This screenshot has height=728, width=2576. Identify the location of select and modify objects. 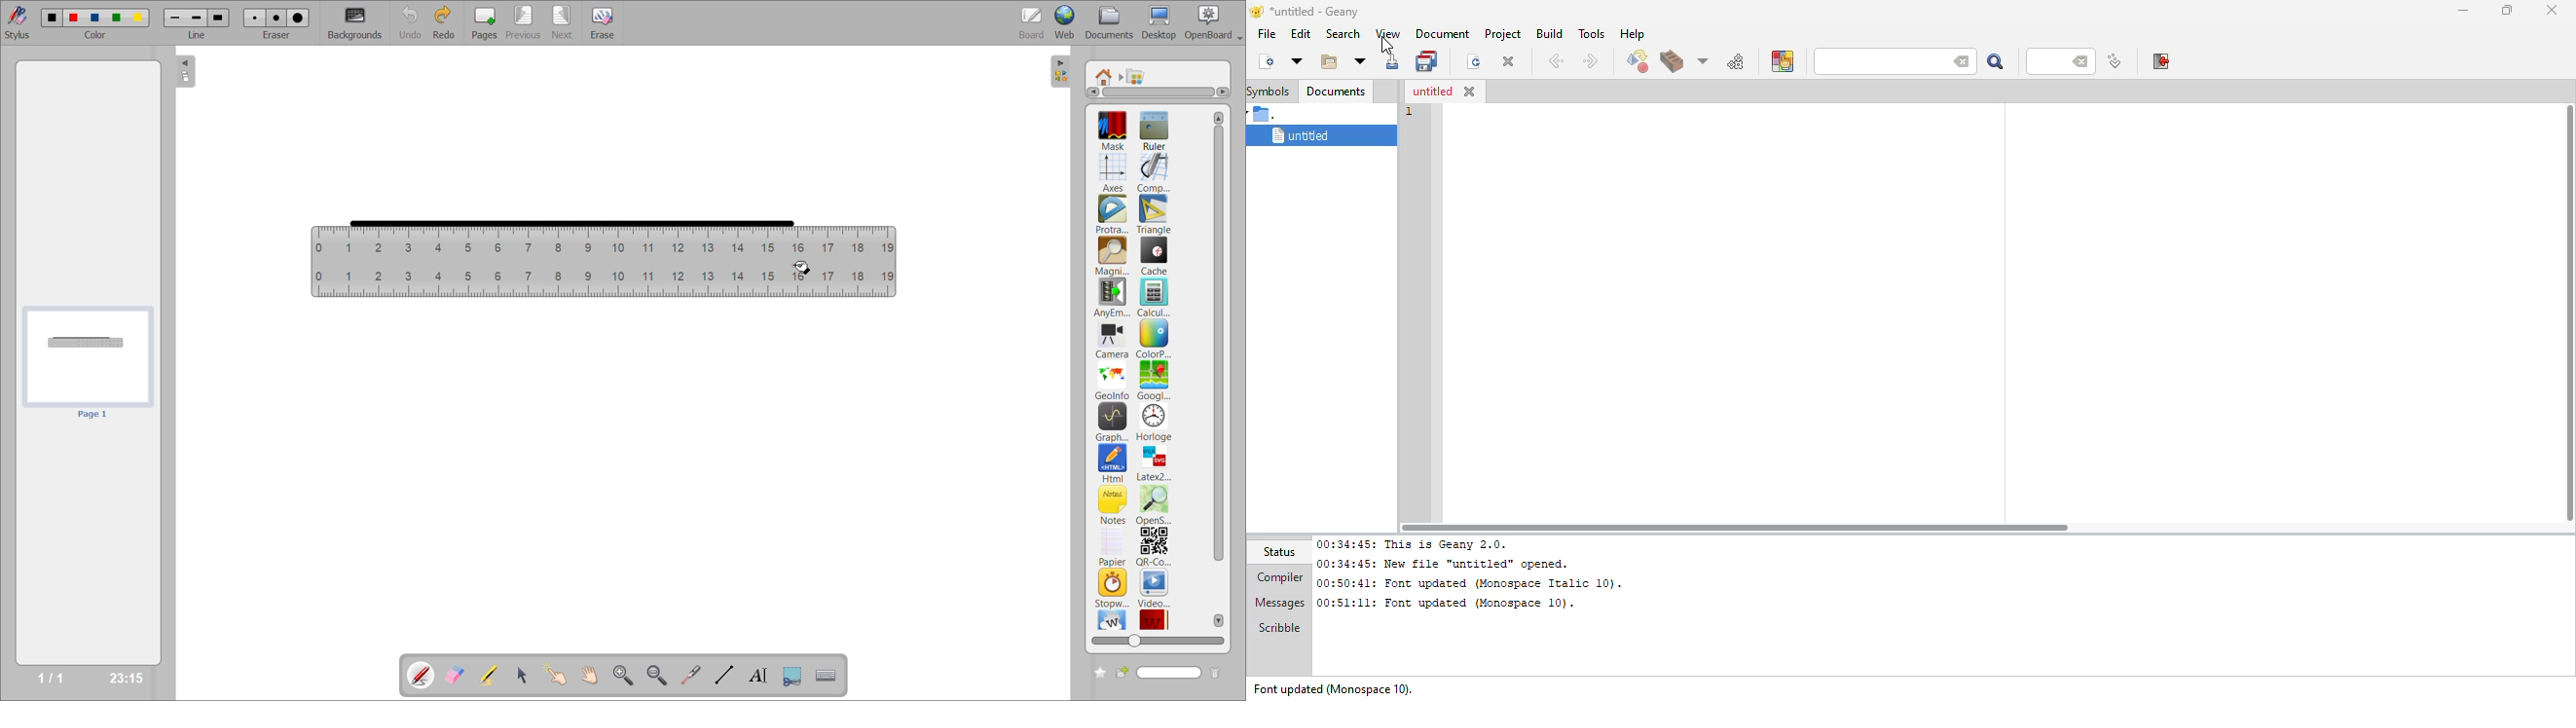
(524, 676).